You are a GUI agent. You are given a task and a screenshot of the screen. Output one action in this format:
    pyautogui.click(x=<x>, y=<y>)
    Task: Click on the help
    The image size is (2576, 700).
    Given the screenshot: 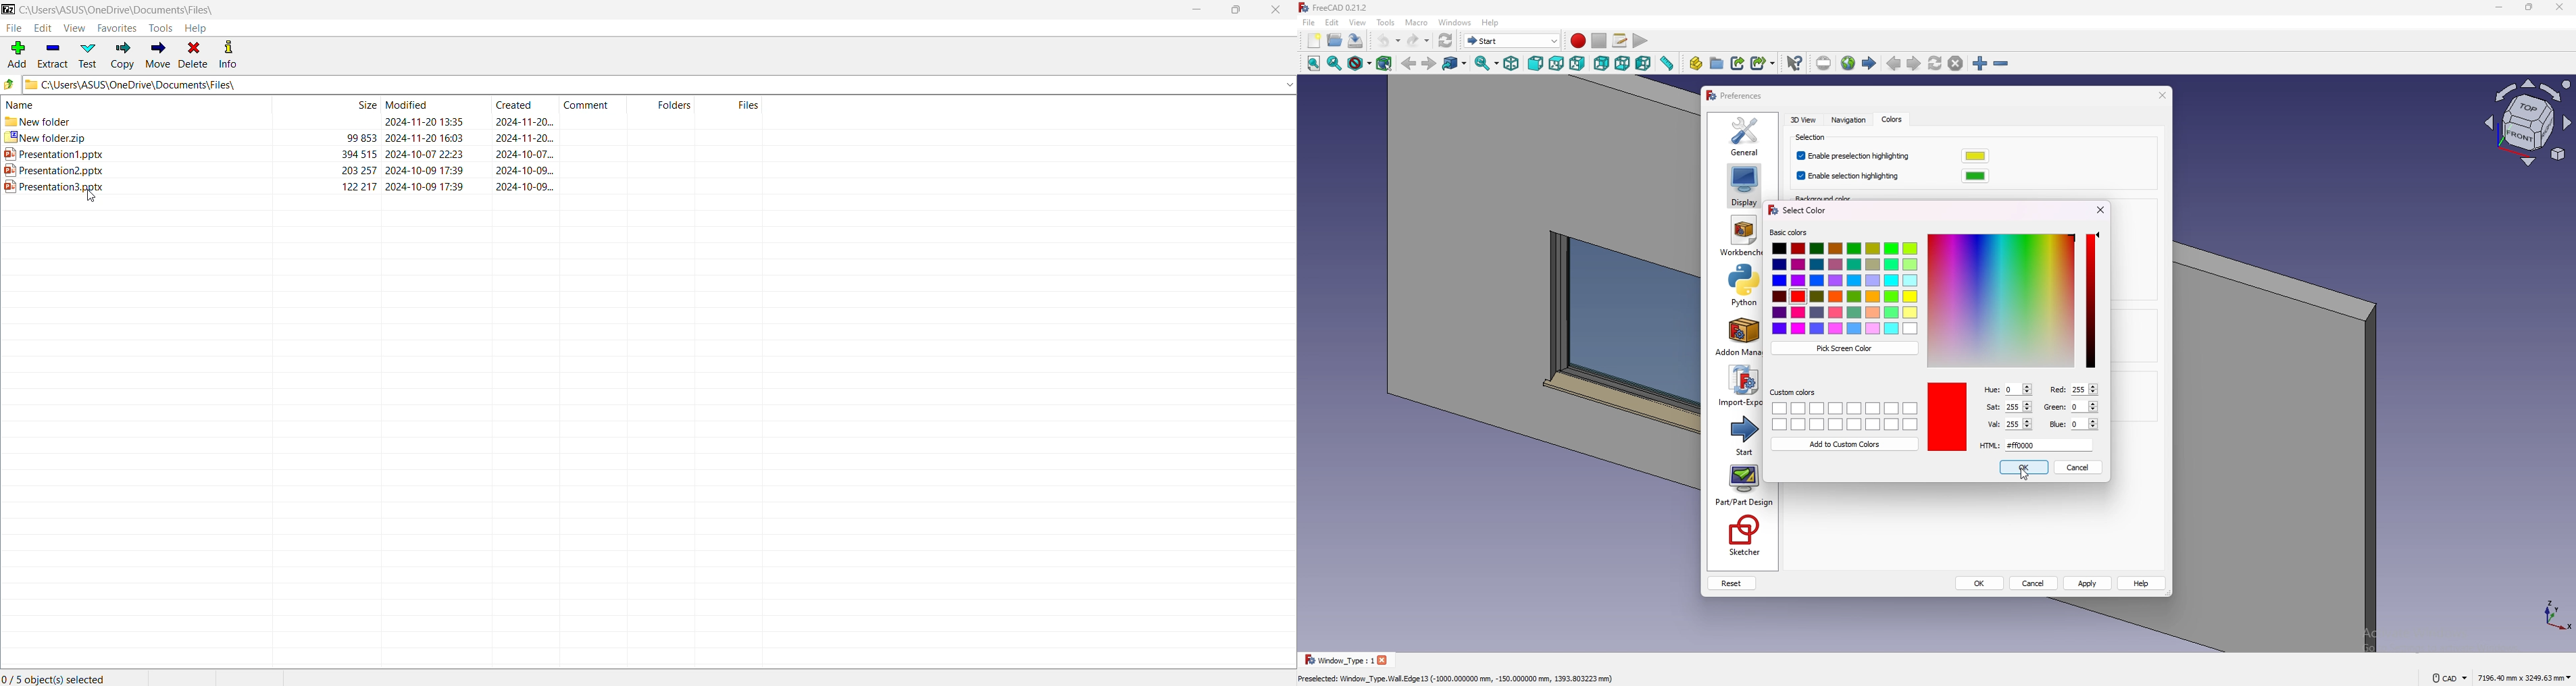 What is the action you would take?
    pyautogui.click(x=1490, y=23)
    